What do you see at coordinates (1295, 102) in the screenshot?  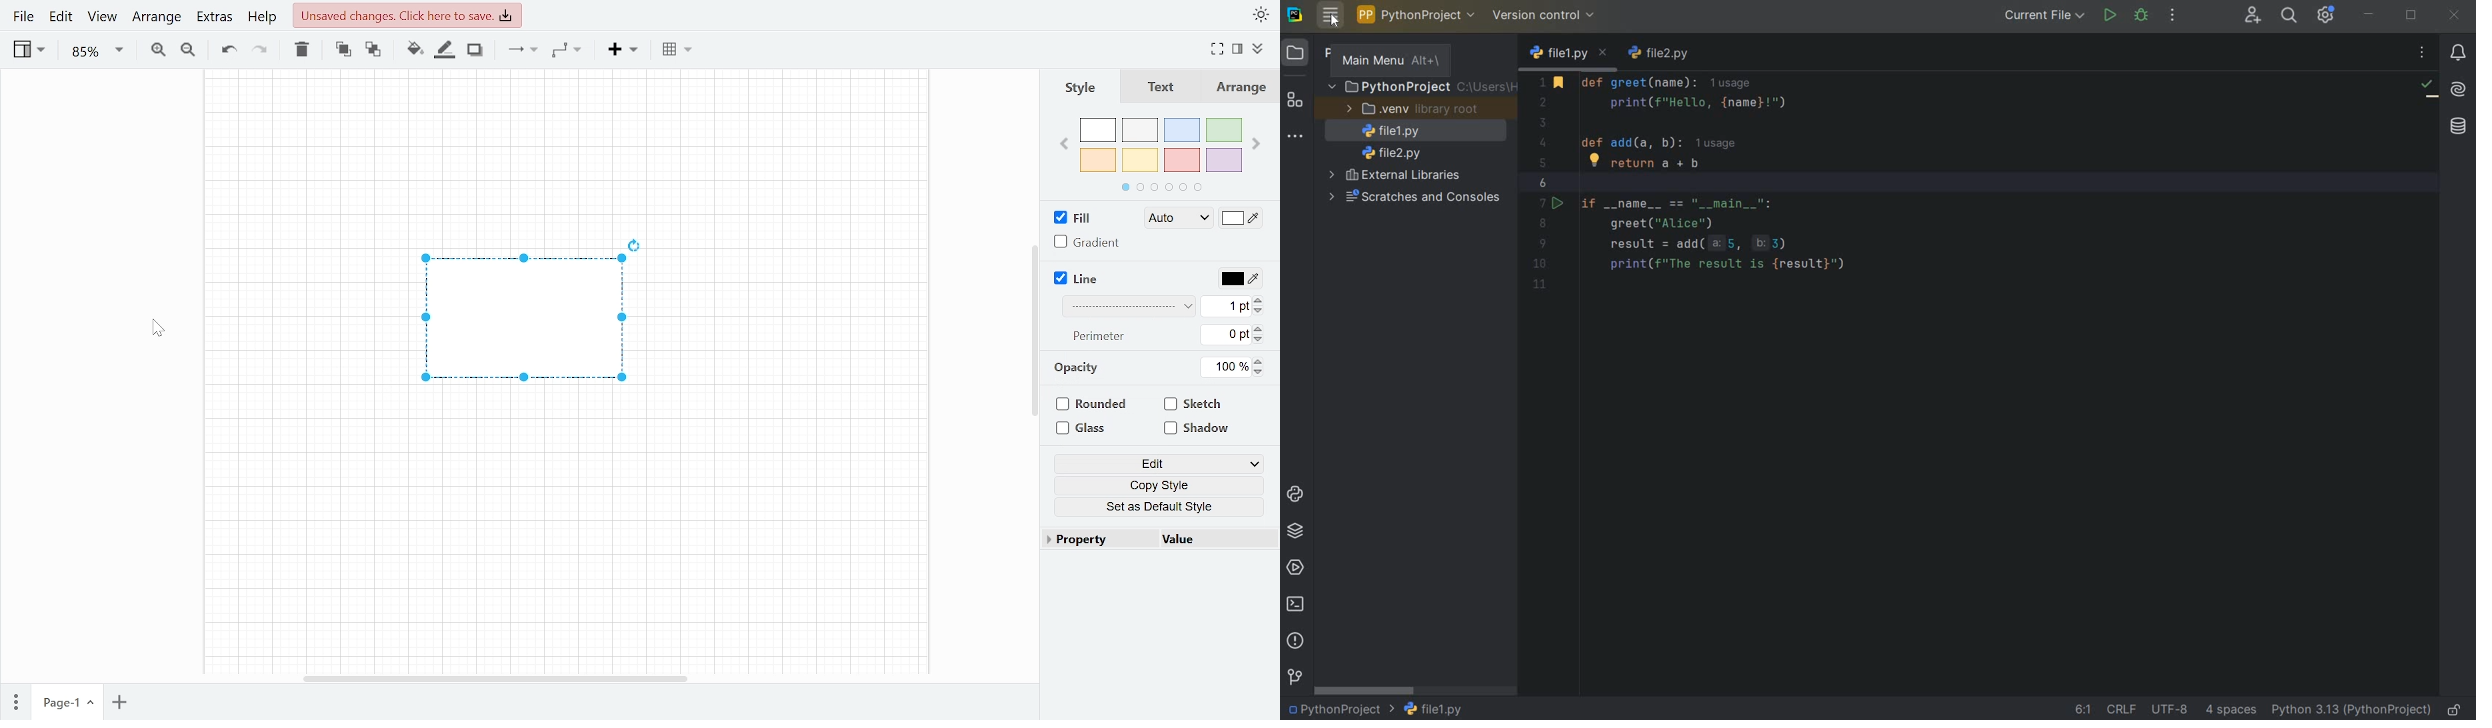 I see `structure` at bounding box center [1295, 102].